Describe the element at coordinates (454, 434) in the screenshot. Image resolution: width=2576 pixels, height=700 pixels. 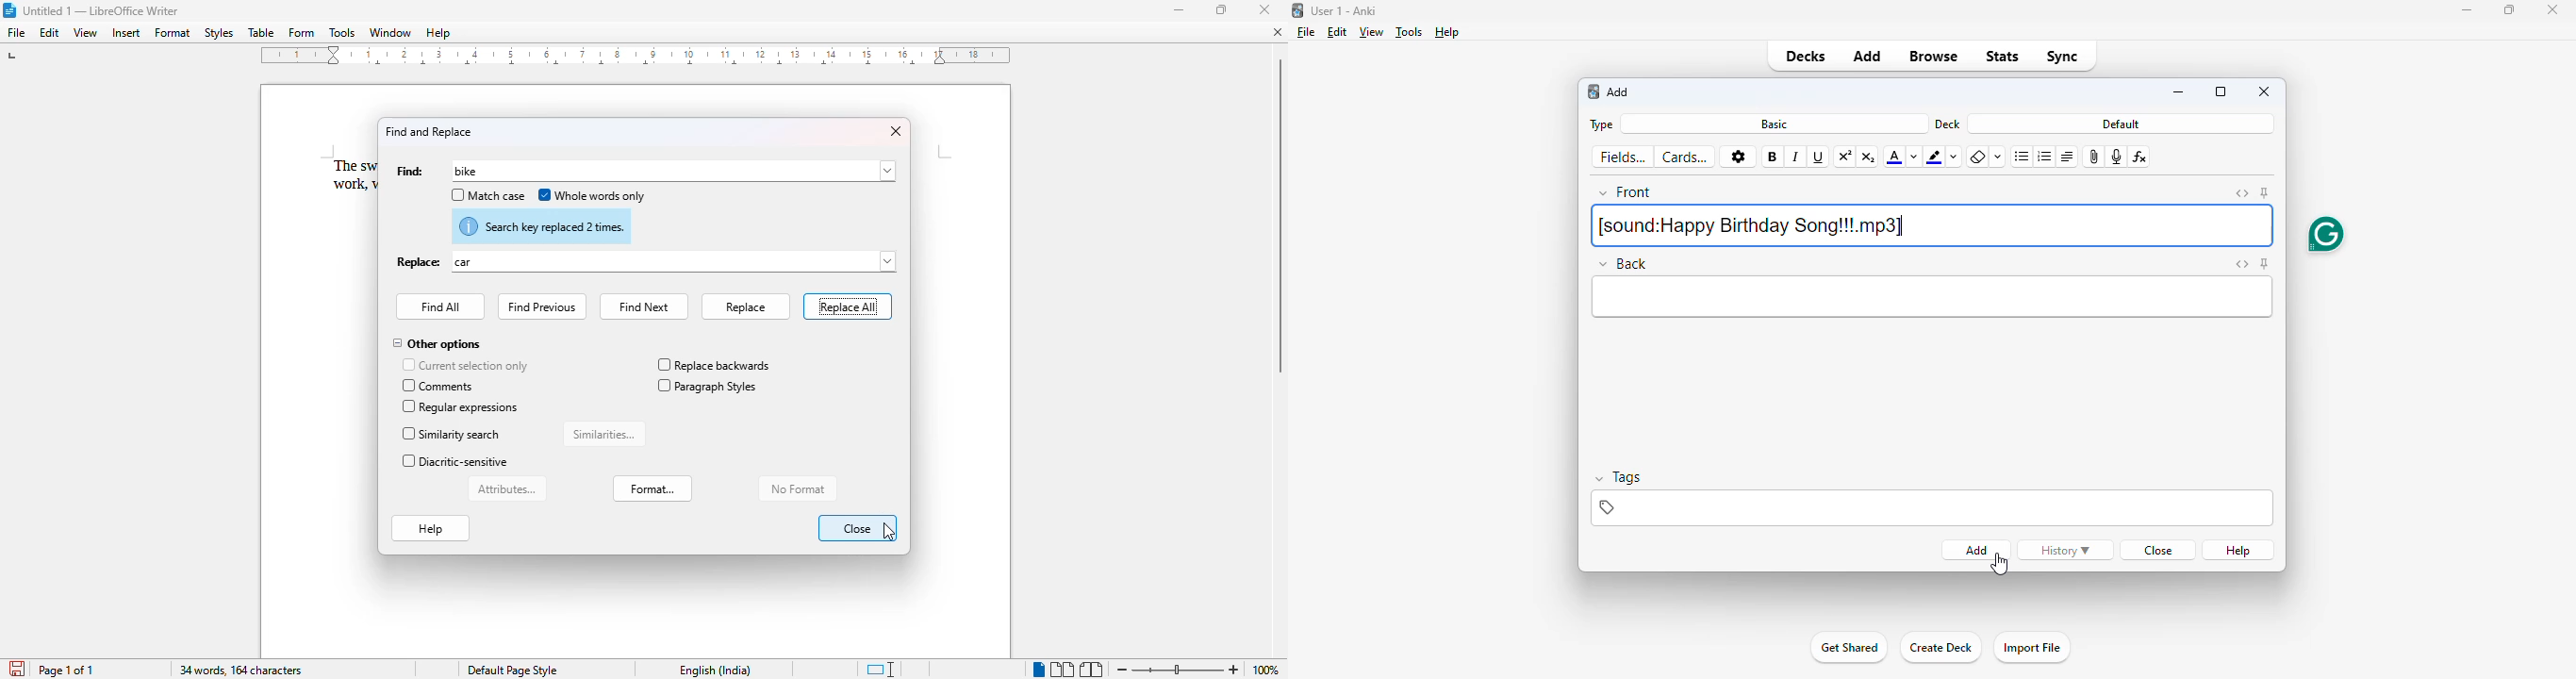
I see `similarity search` at that location.